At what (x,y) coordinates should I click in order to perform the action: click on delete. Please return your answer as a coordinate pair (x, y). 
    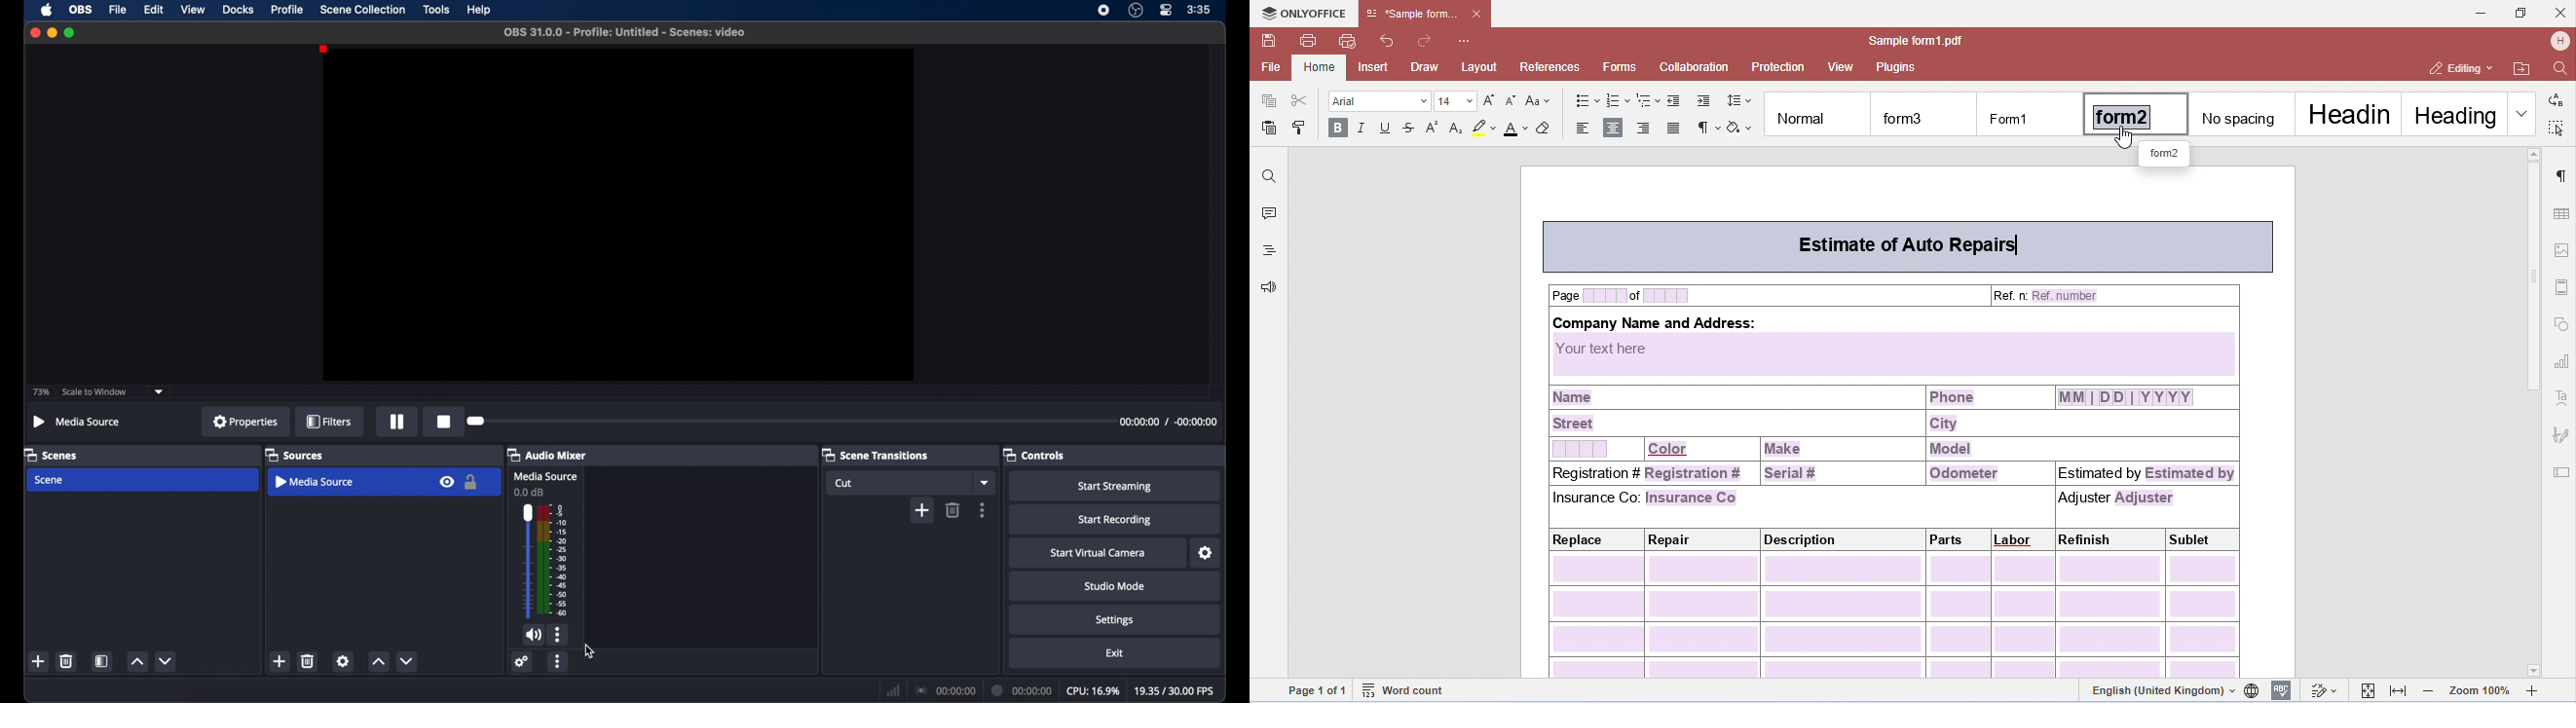
    Looking at the image, I should click on (954, 510).